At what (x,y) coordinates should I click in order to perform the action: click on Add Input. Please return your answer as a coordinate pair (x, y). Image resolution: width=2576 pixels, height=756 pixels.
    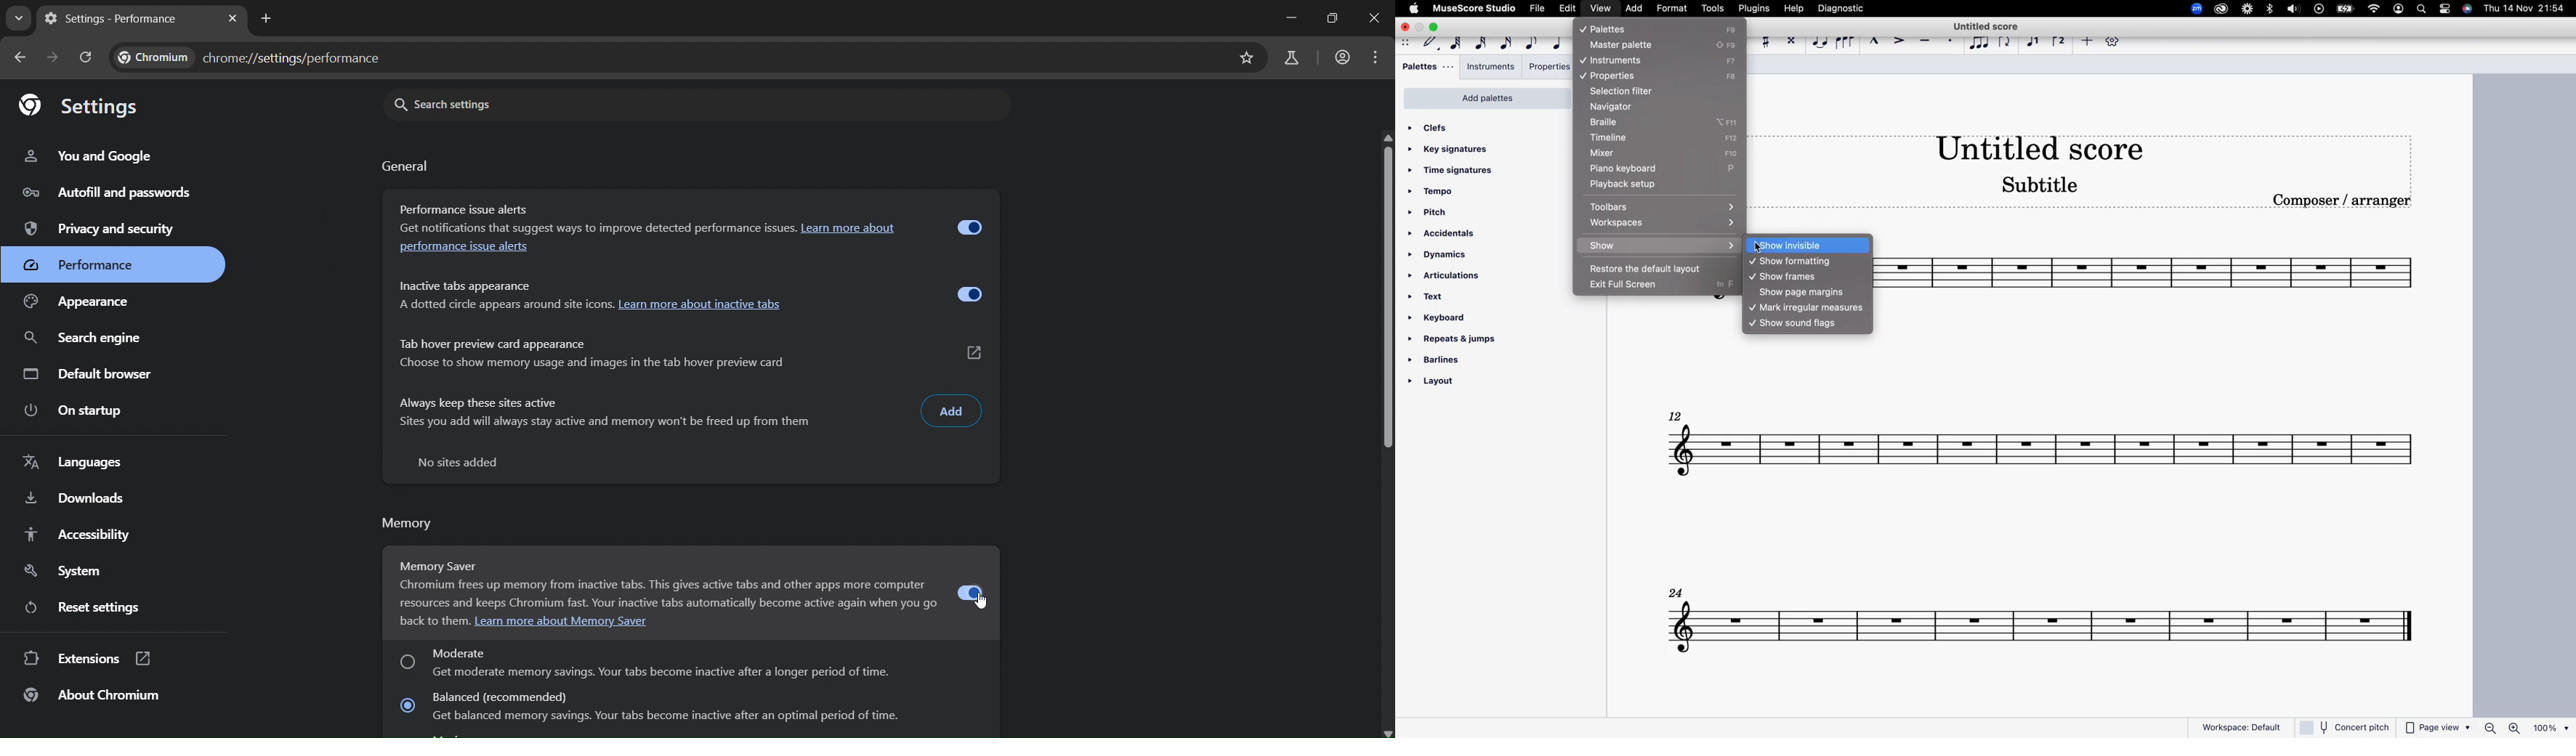
    Looking at the image, I should click on (953, 413).